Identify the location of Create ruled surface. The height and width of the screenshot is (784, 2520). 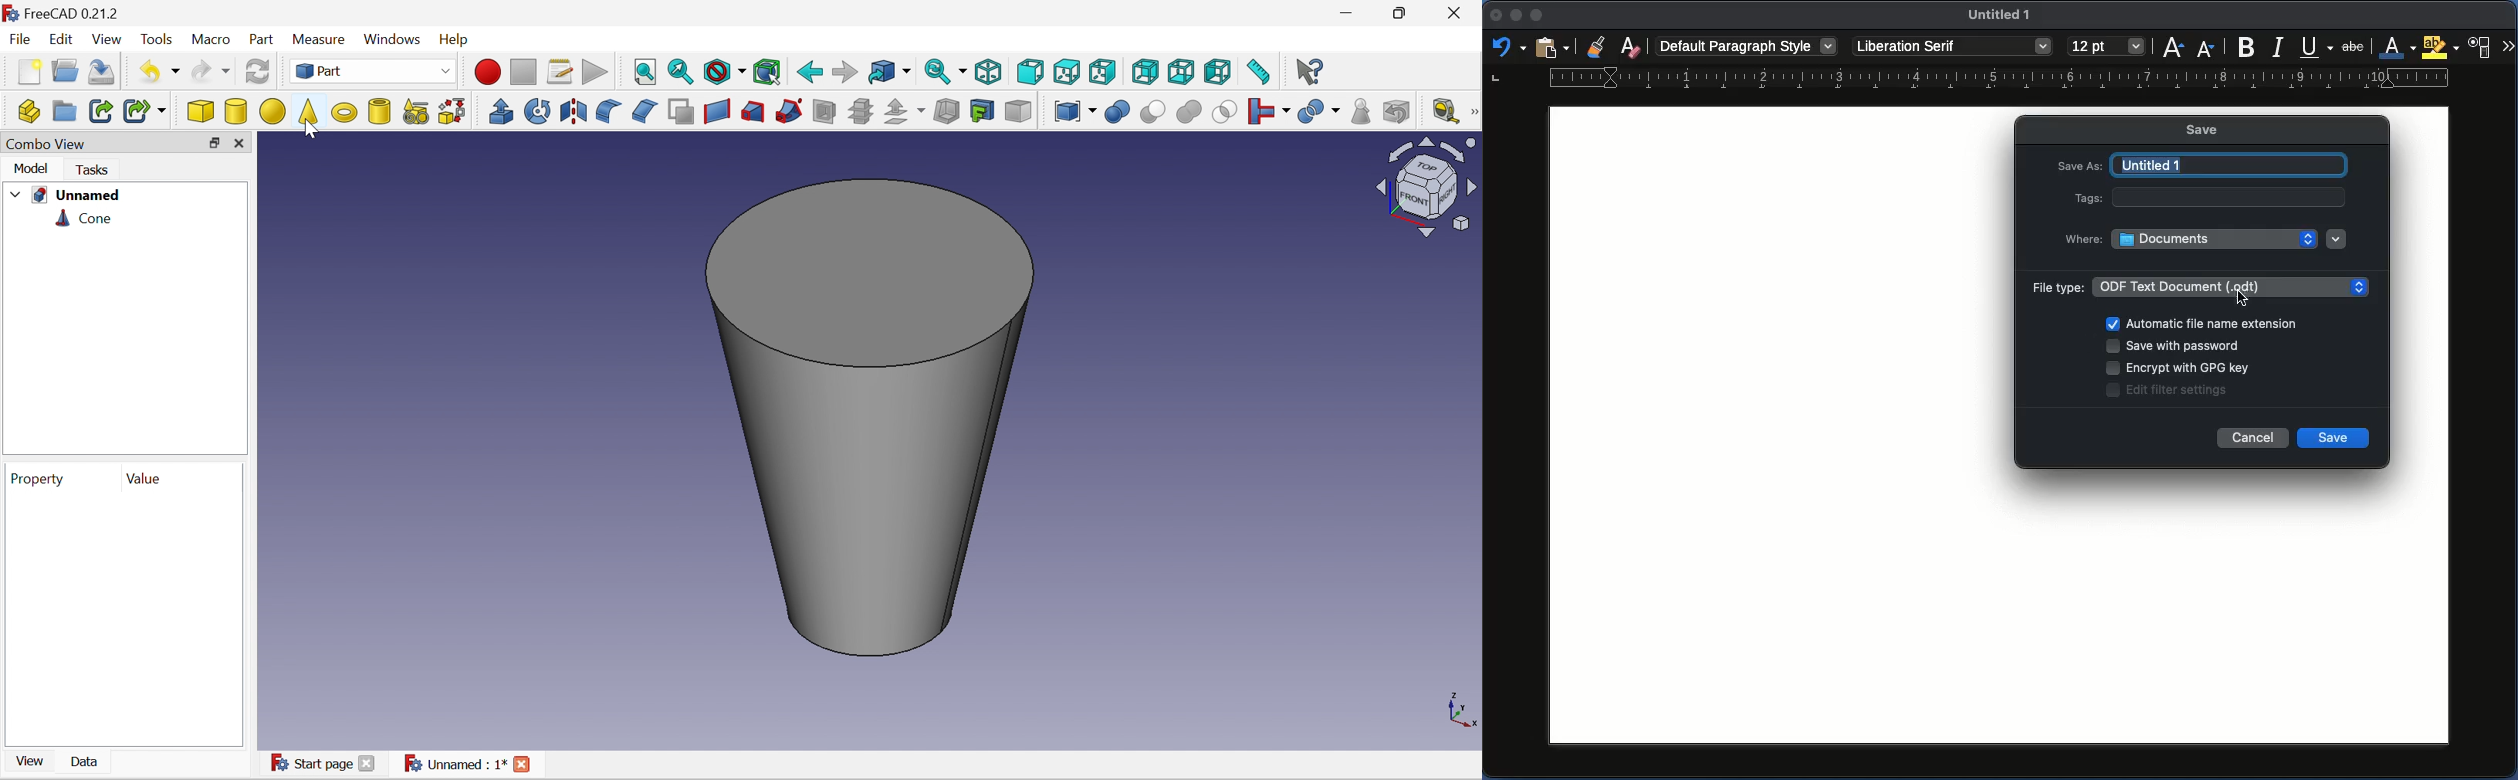
(718, 111).